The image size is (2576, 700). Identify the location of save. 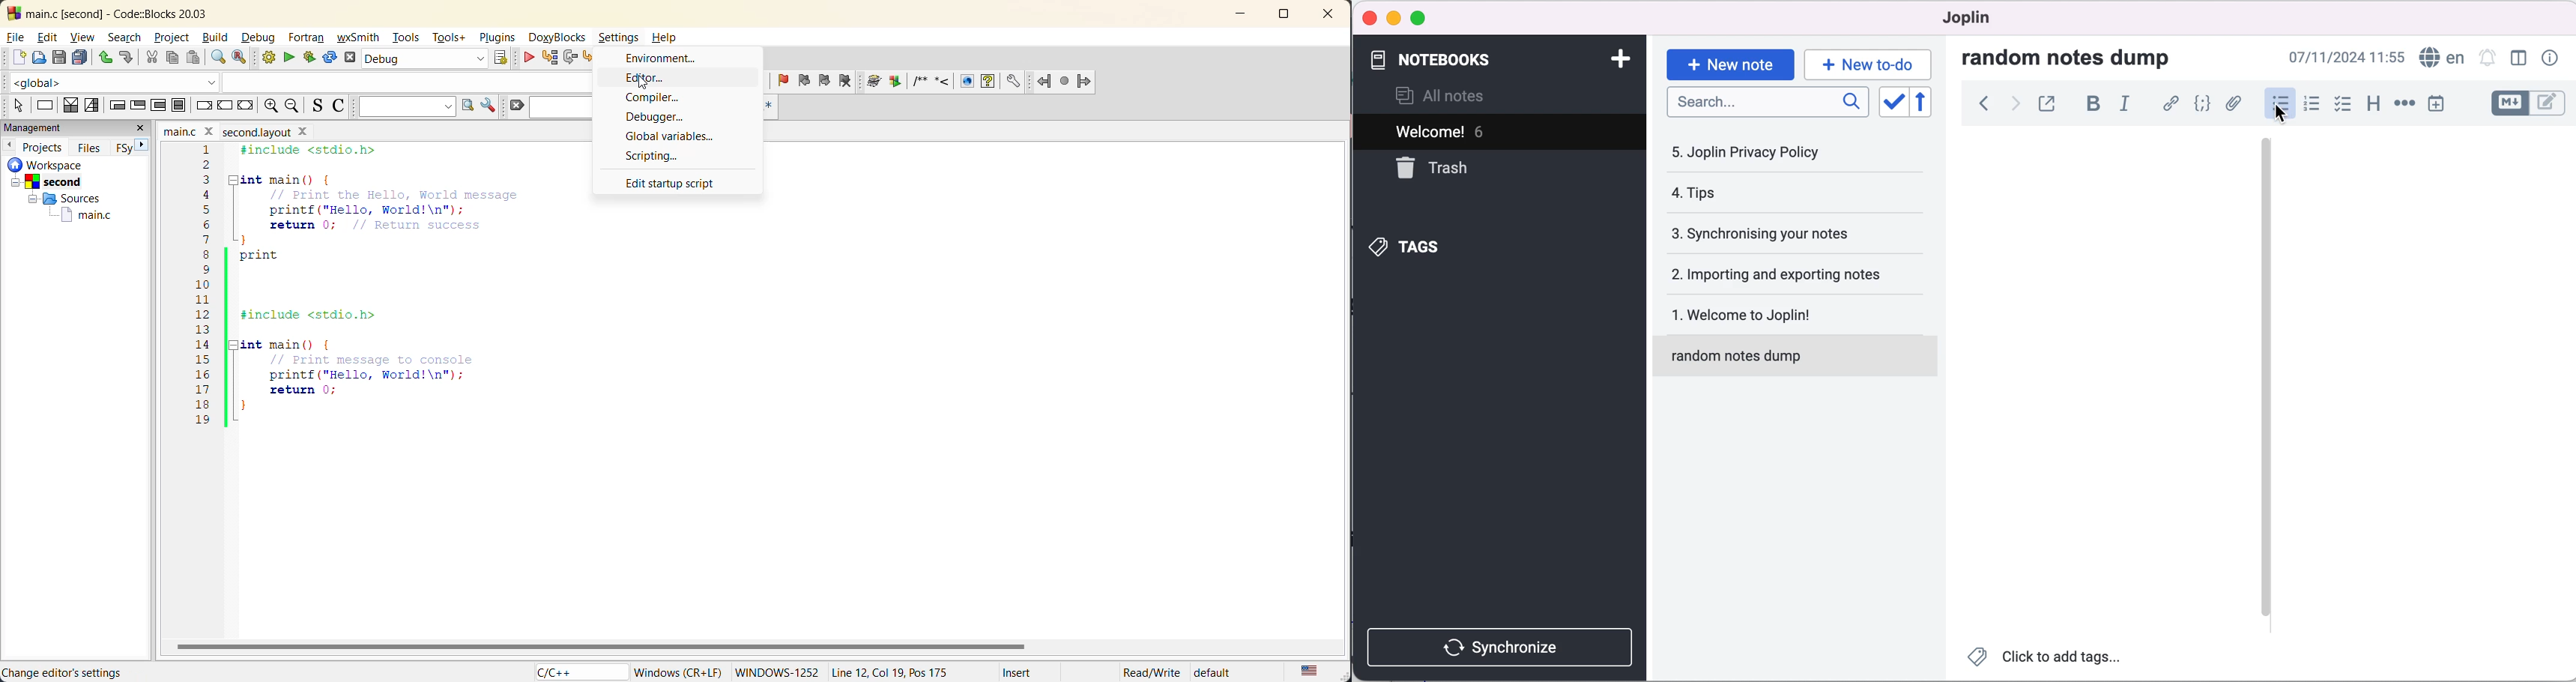
(58, 56).